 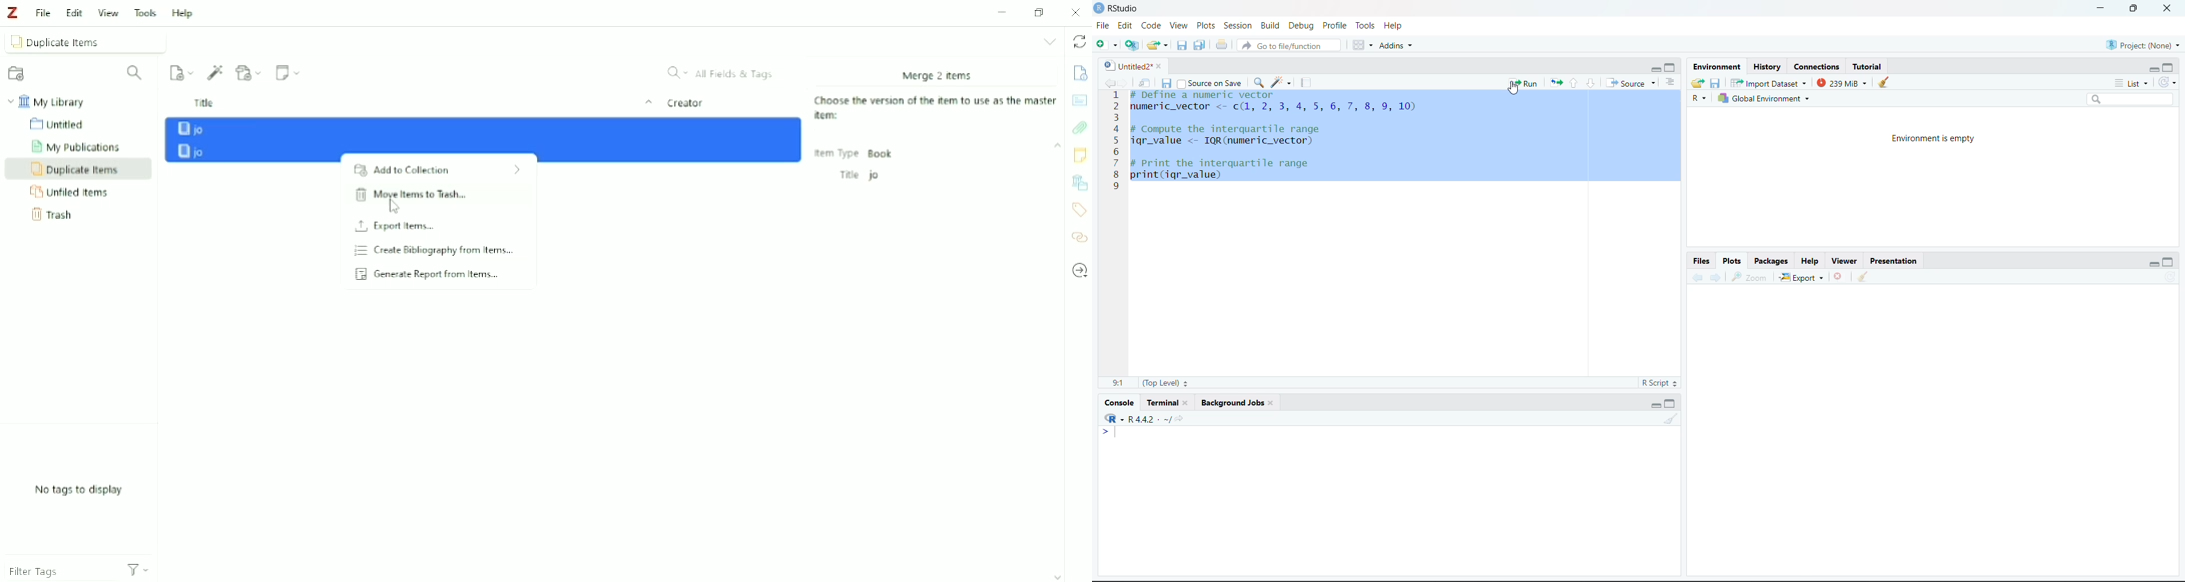 What do you see at coordinates (1887, 83) in the screenshot?
I see `Clear console (Ctrl +L)` at bounding box center [1887, 83].